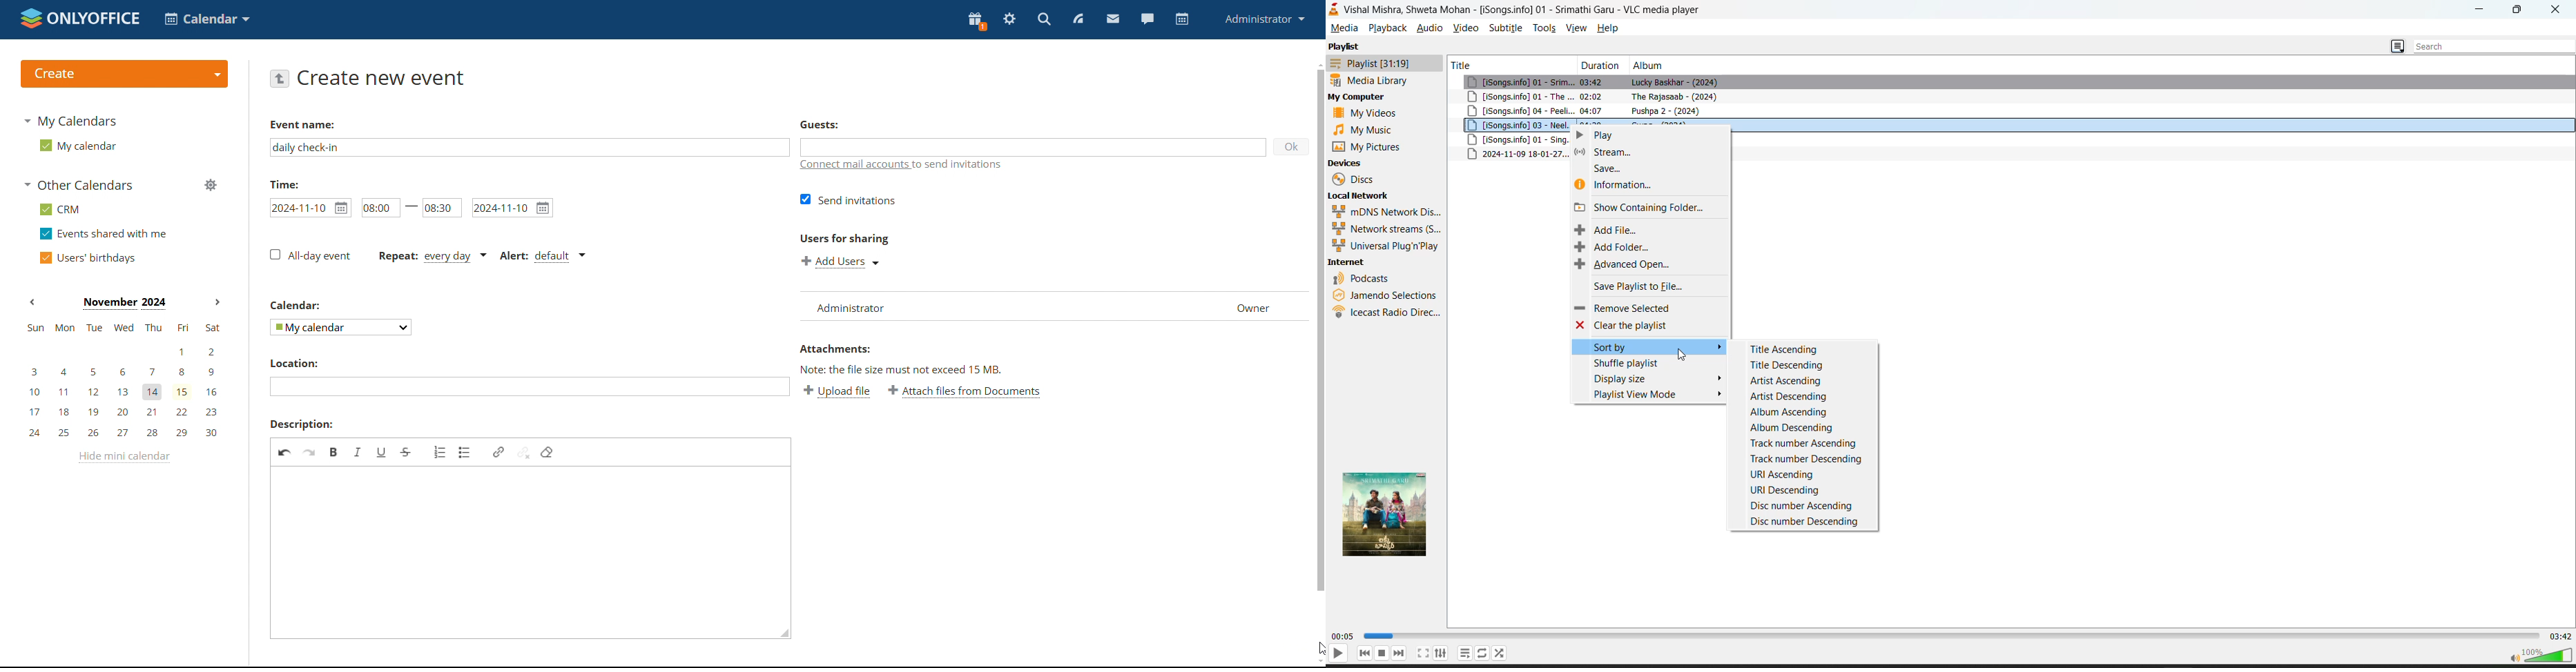 Image resolution: width=2576 pixels, height=672 pixels. What do you see at coordinates (1346, 262) in the screenshot?
I see `internet` at bounding box center [1346, 262].